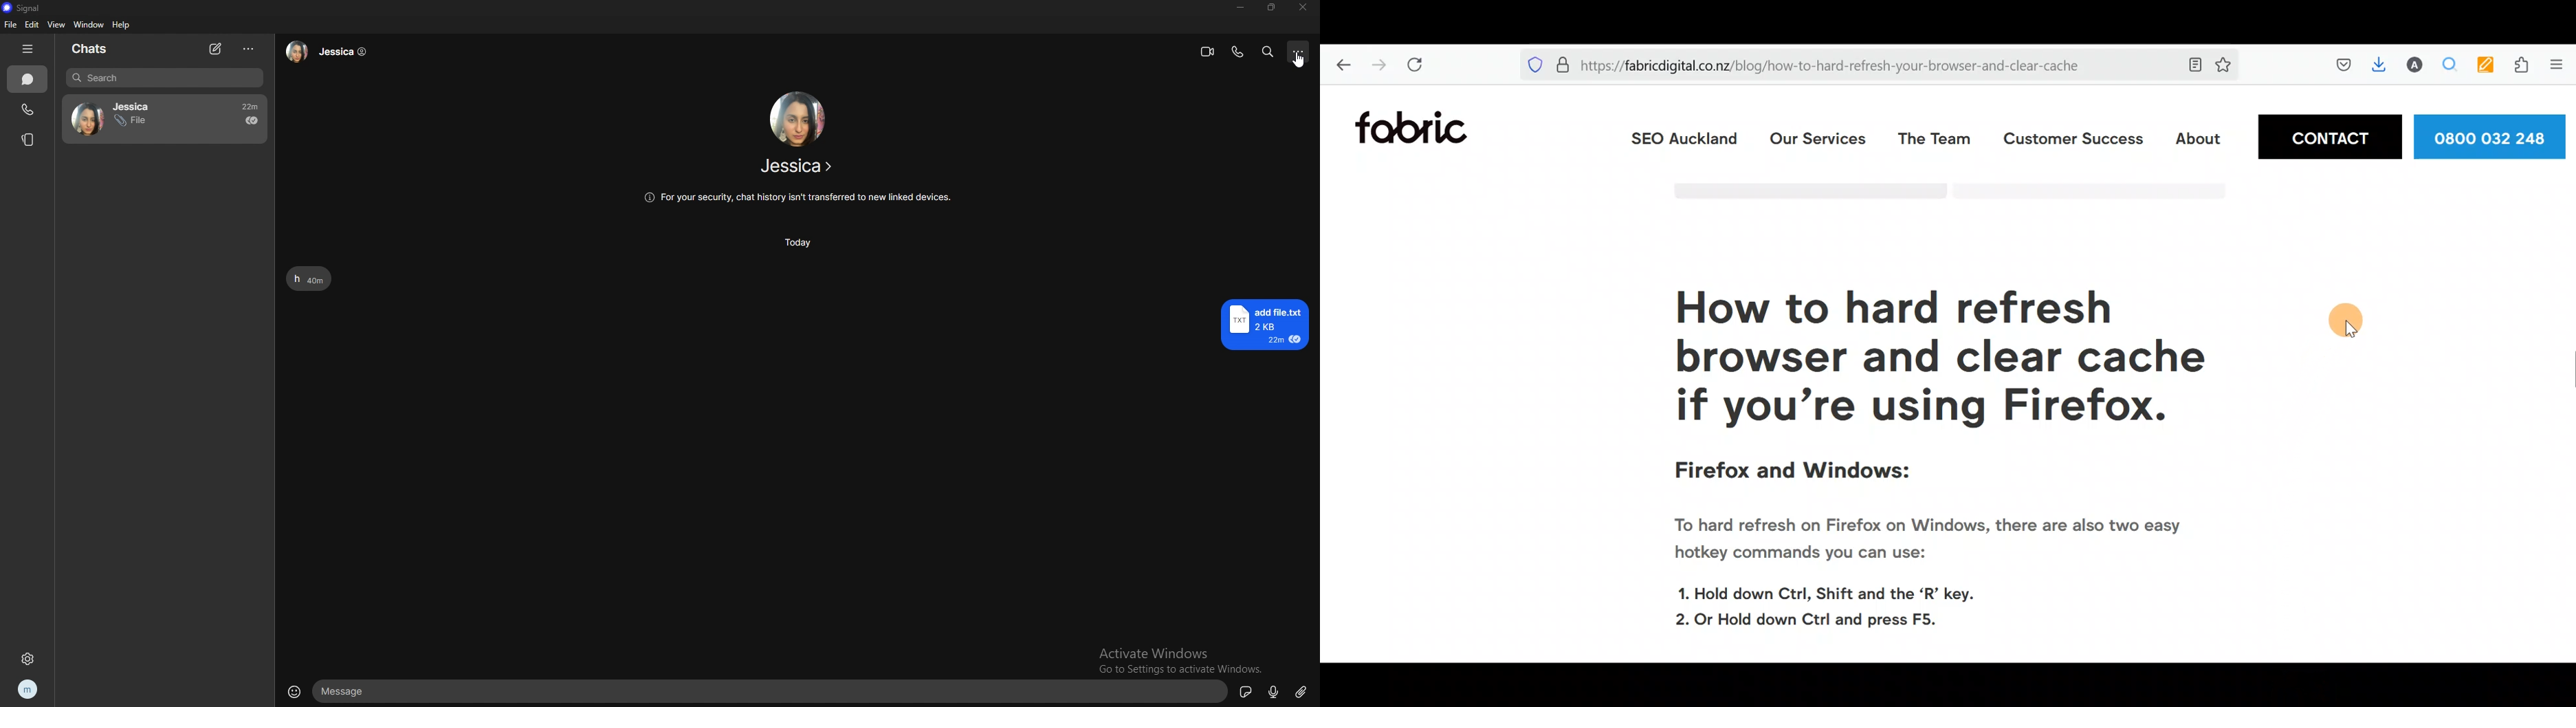 This screenshot has width=2576, height=728. Describe the element at coordinates (2562, 67) in the screenshot. I see `Show application menu` at that location.